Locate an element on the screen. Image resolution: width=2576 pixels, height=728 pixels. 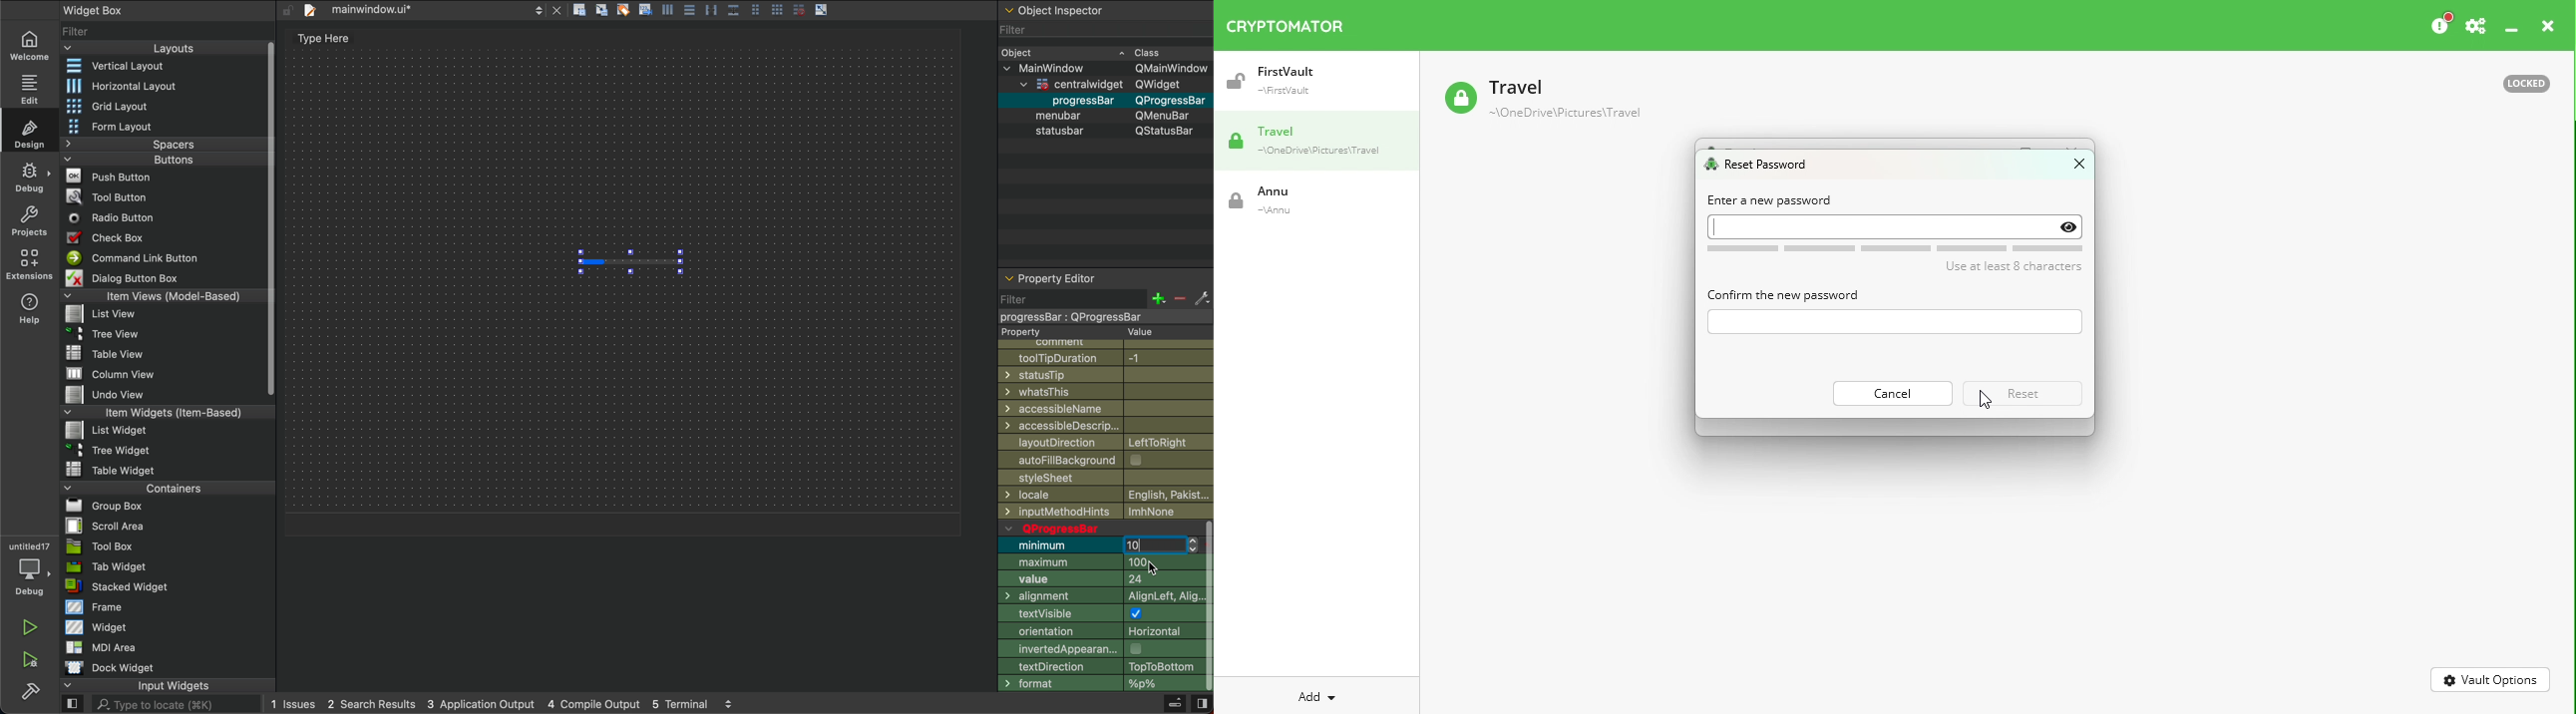
Travel is located at coordinates (1323, 143).